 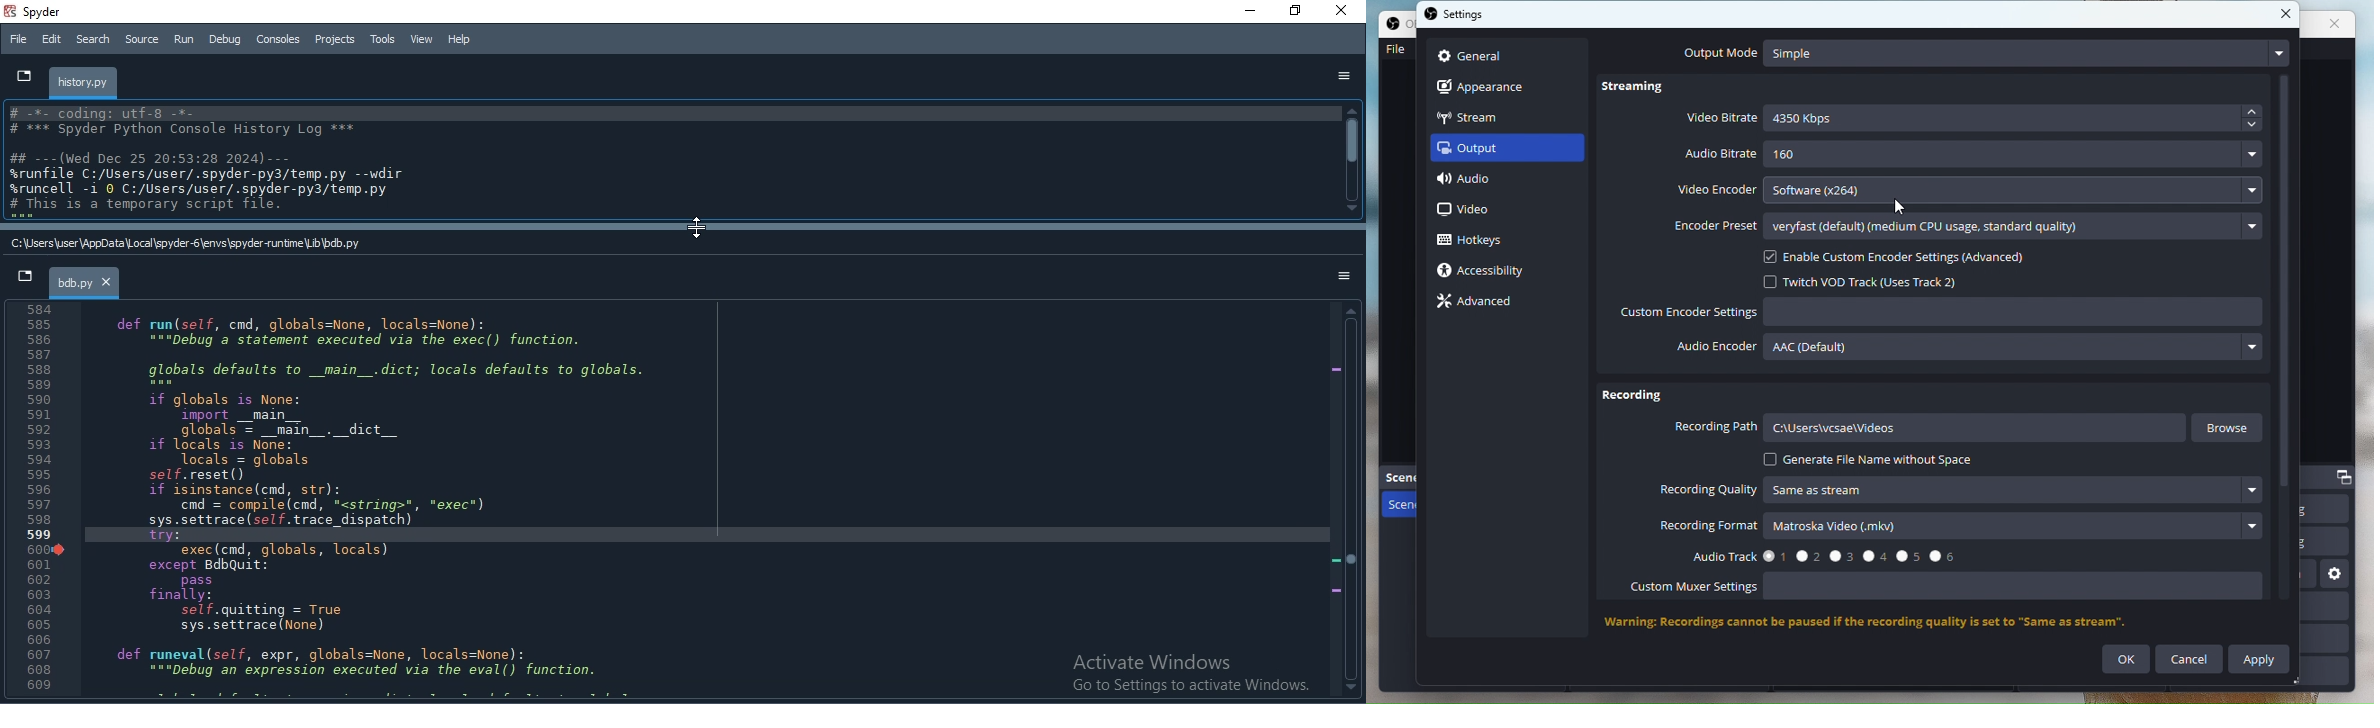 What do you see at coordinates (1870, 460) in the screenshot?
I see `Generate file name without space` at bounding box center [1870, 460].